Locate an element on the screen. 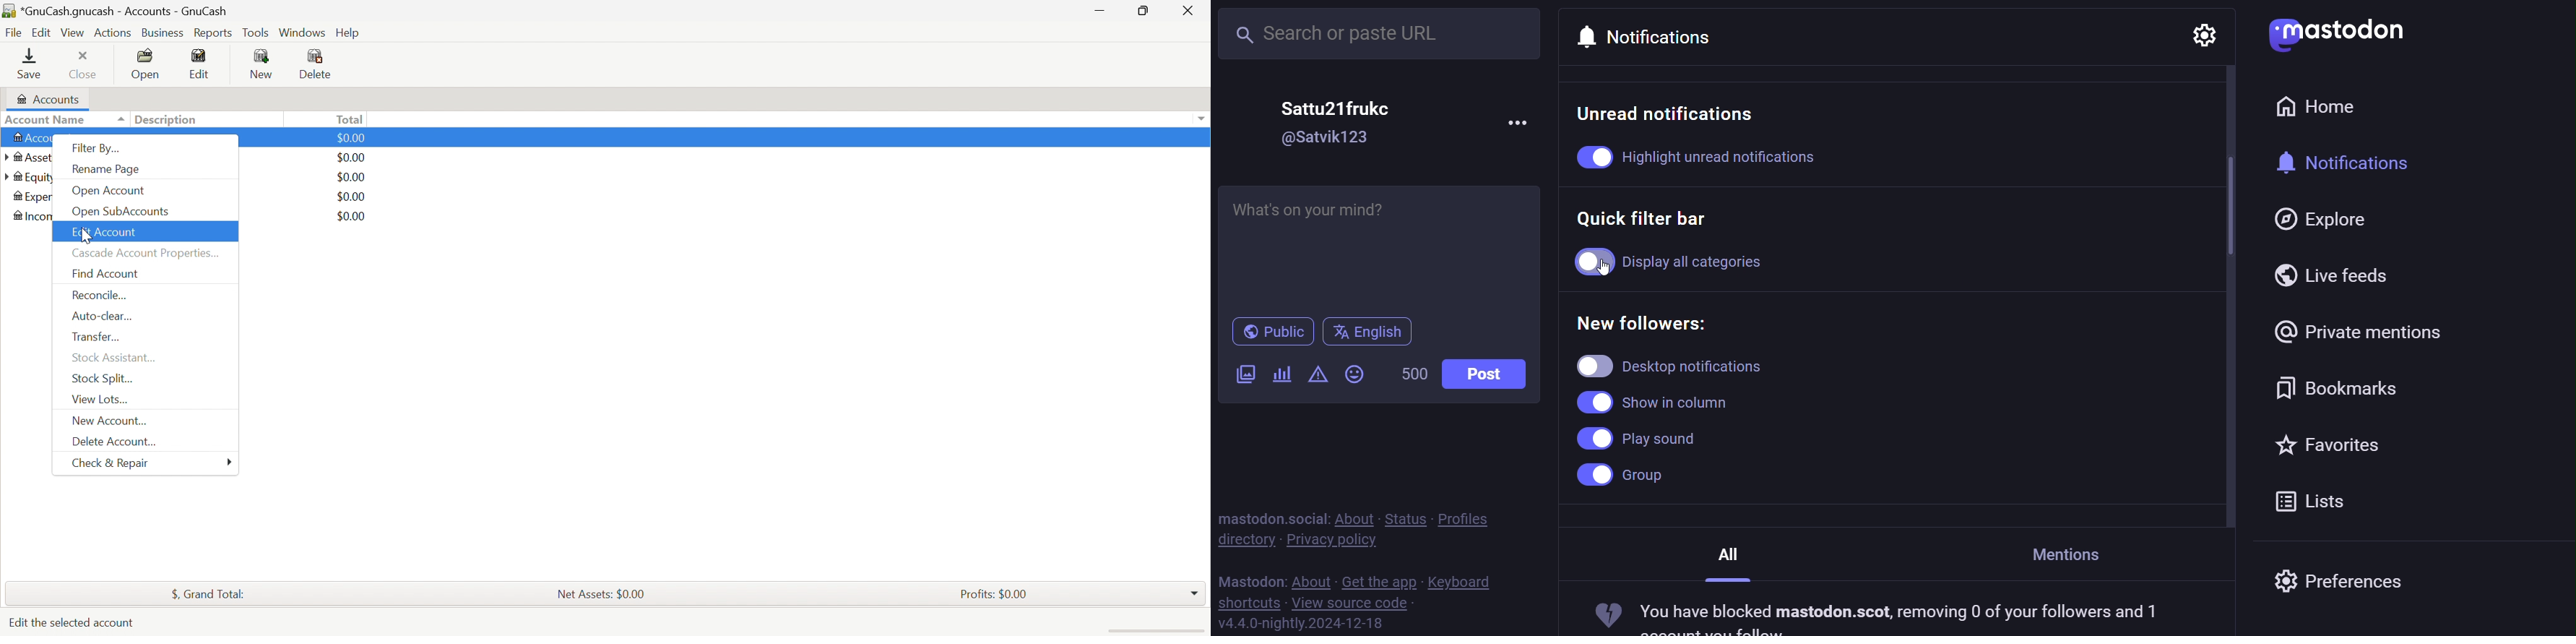 The height and width of the screenshot is (644, 2576). more is located at coordinates (1521, 121).